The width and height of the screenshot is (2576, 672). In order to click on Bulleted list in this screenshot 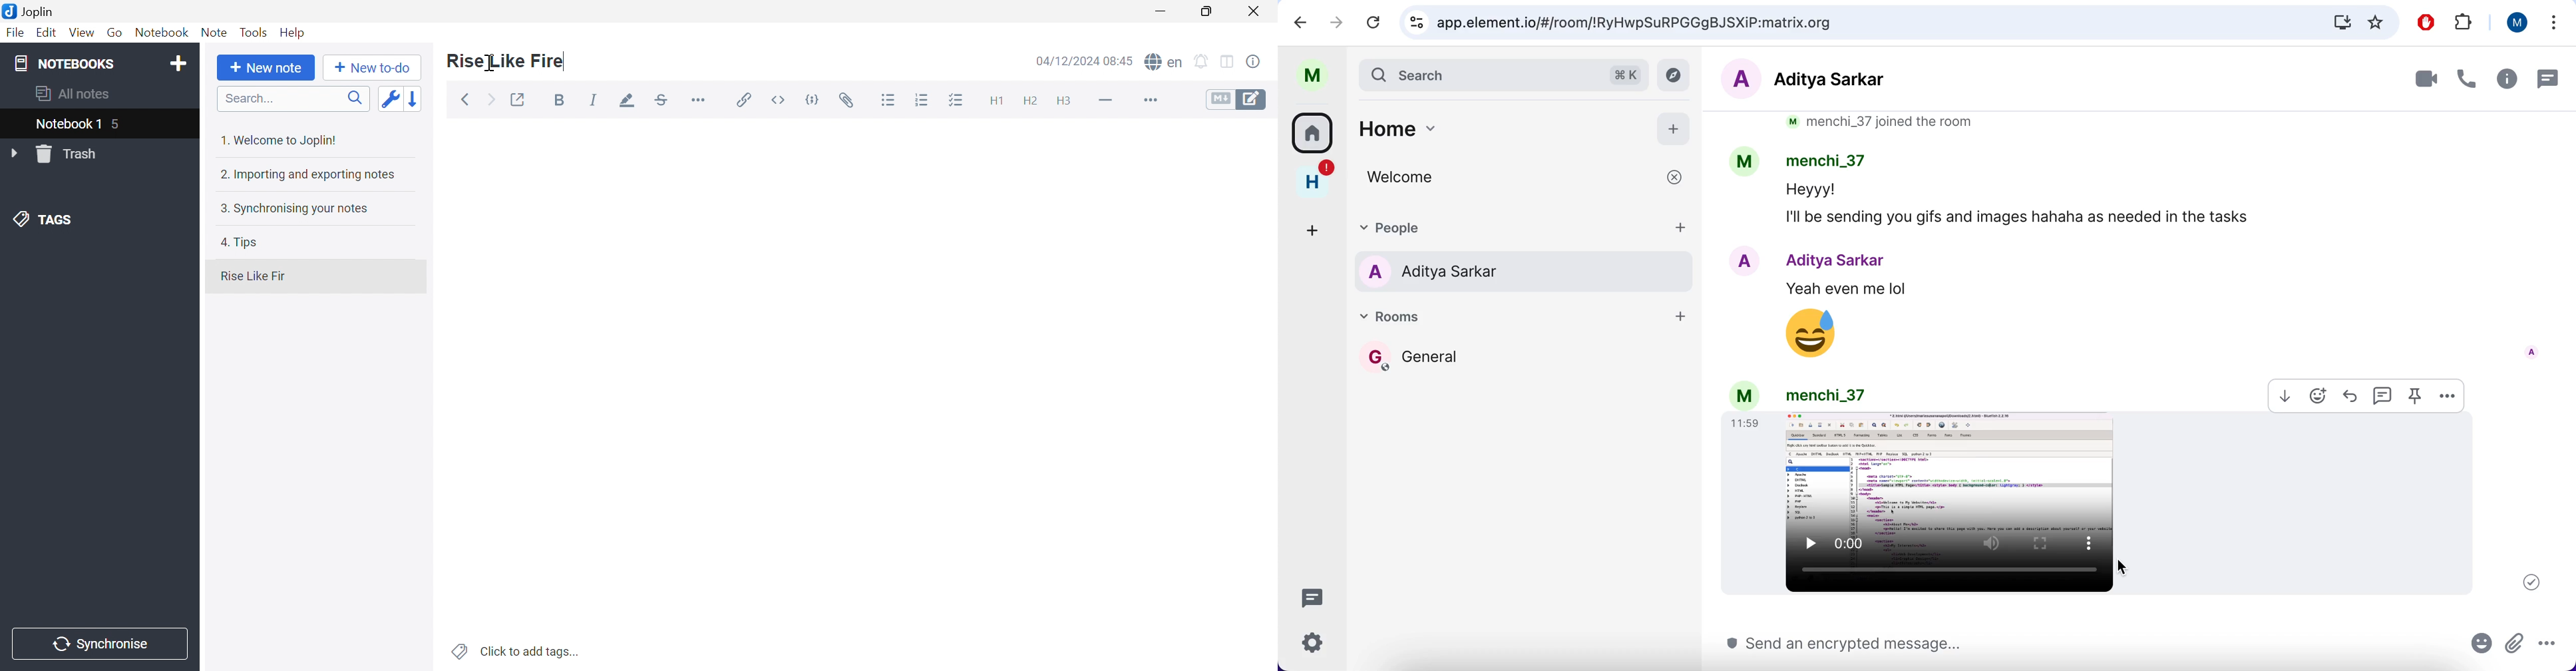, I will do `click(890, 102)`.